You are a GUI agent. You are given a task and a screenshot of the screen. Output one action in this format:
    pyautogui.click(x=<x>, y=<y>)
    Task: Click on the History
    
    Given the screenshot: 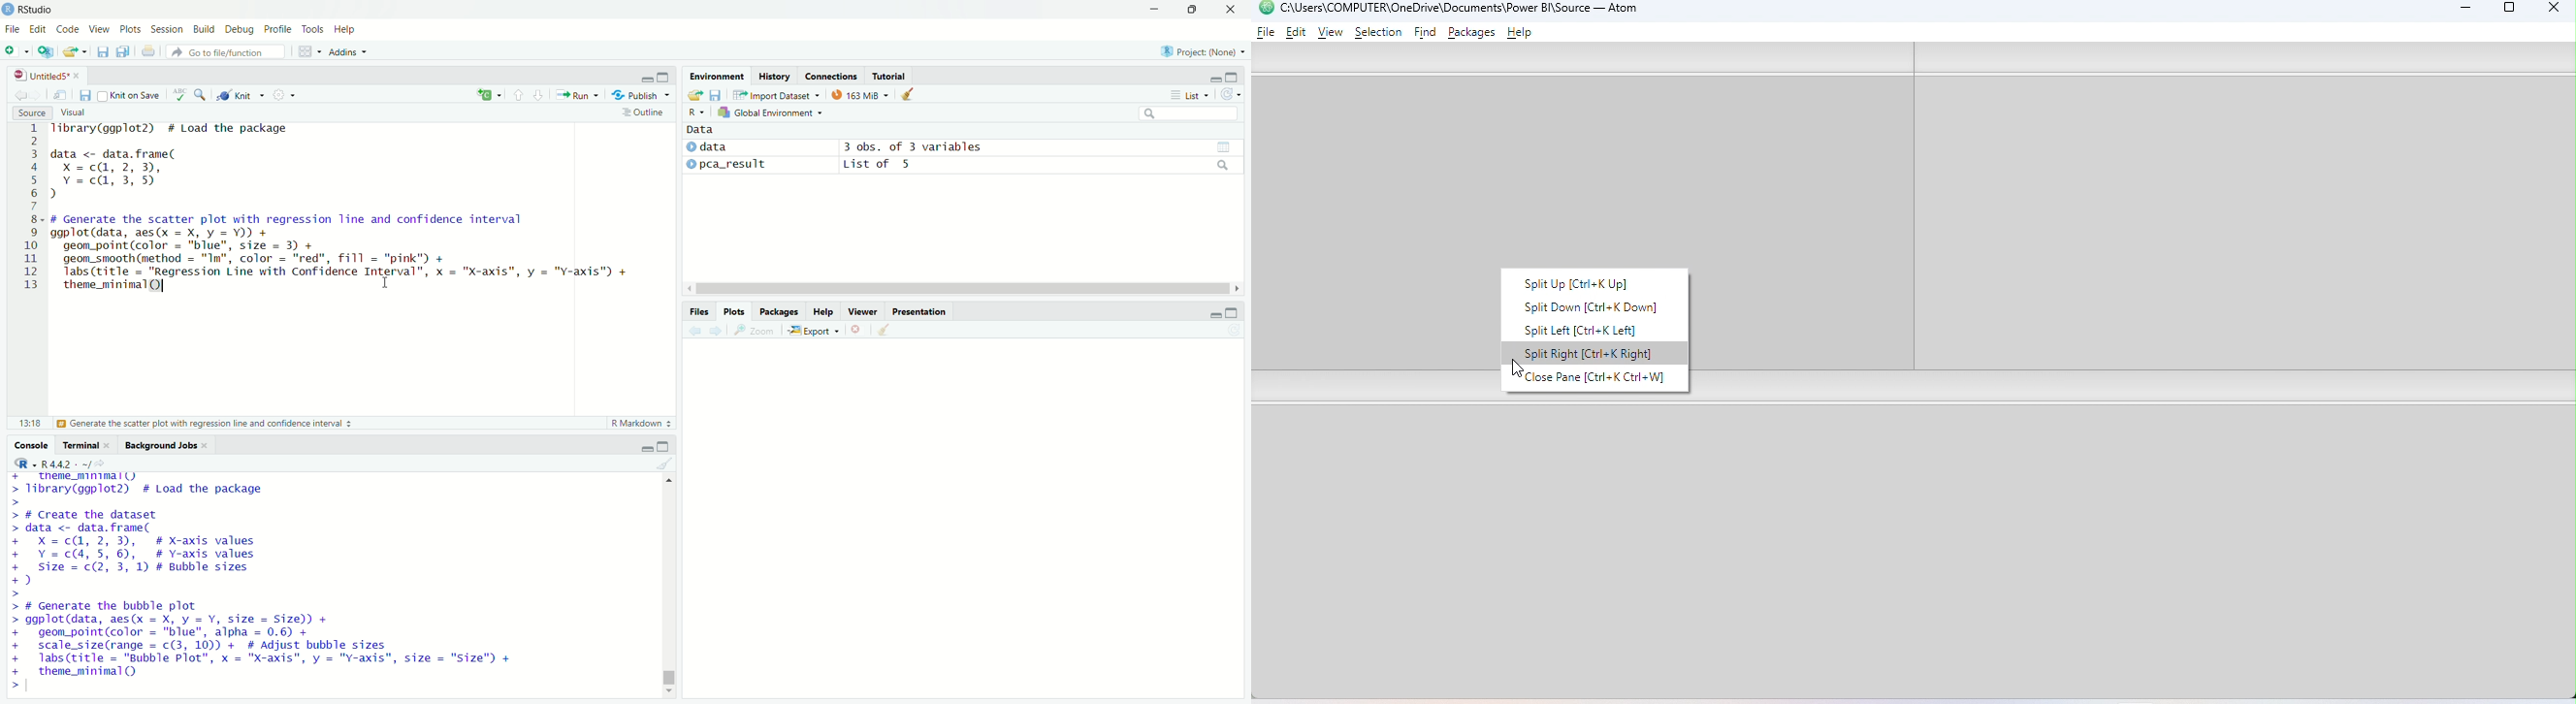 What is the action you would take?
    pyautogui.click(x=775, y=75)
    